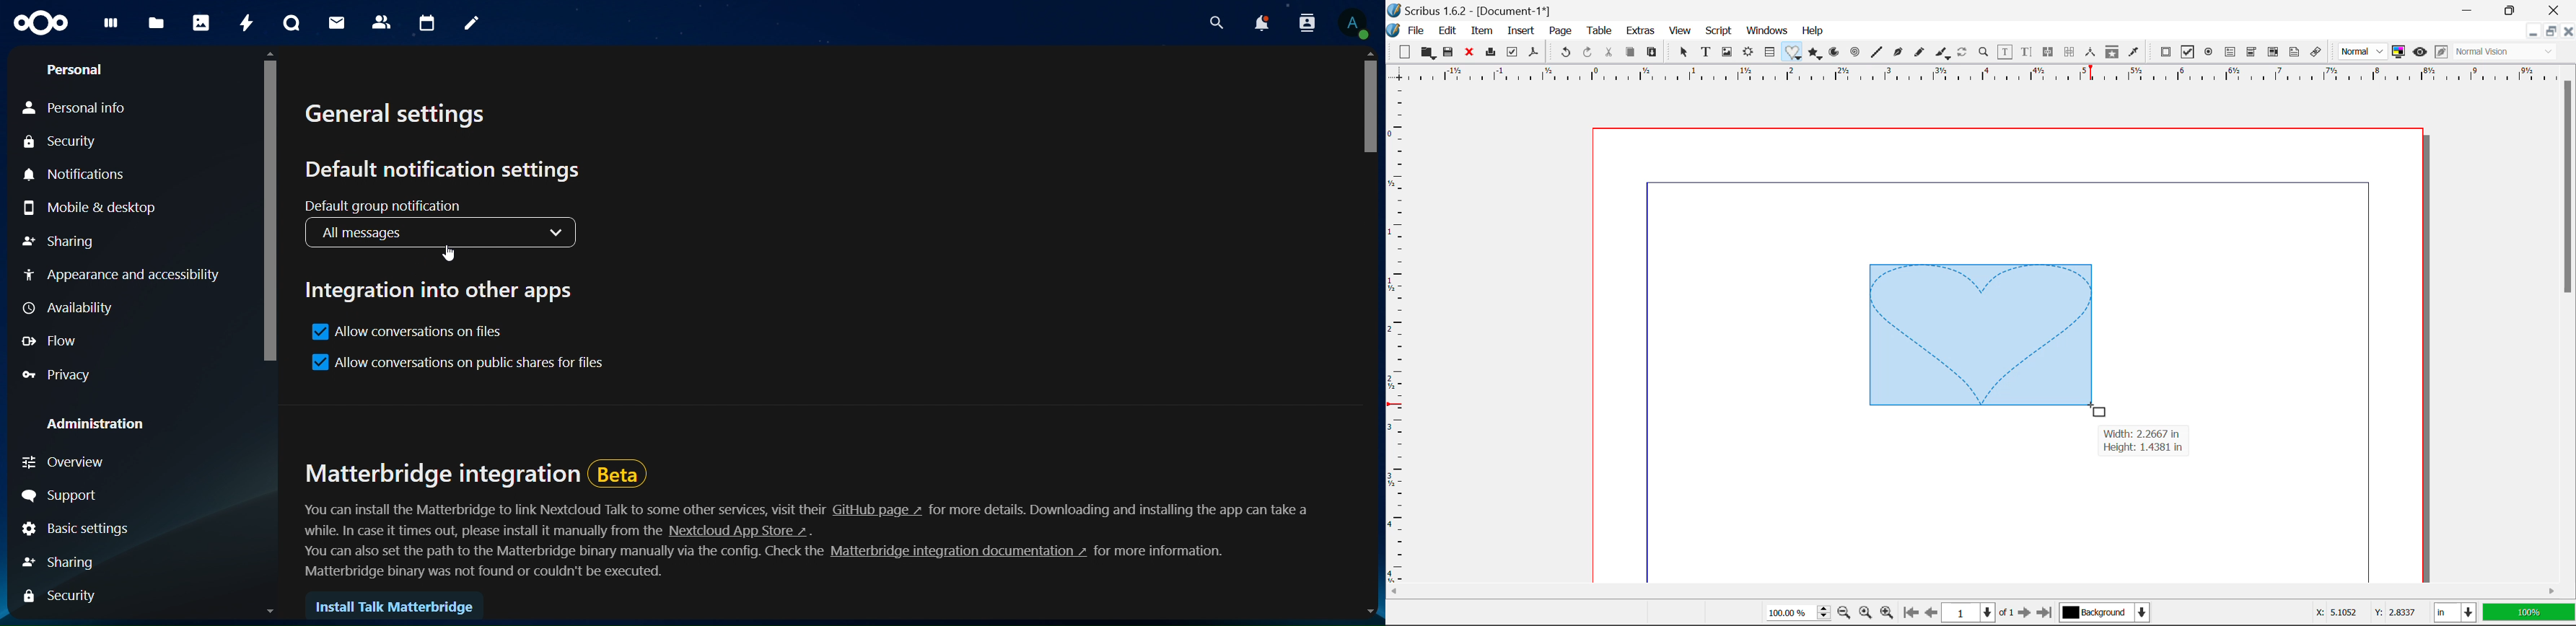  I want to click on Copy, so click(1630, 53).